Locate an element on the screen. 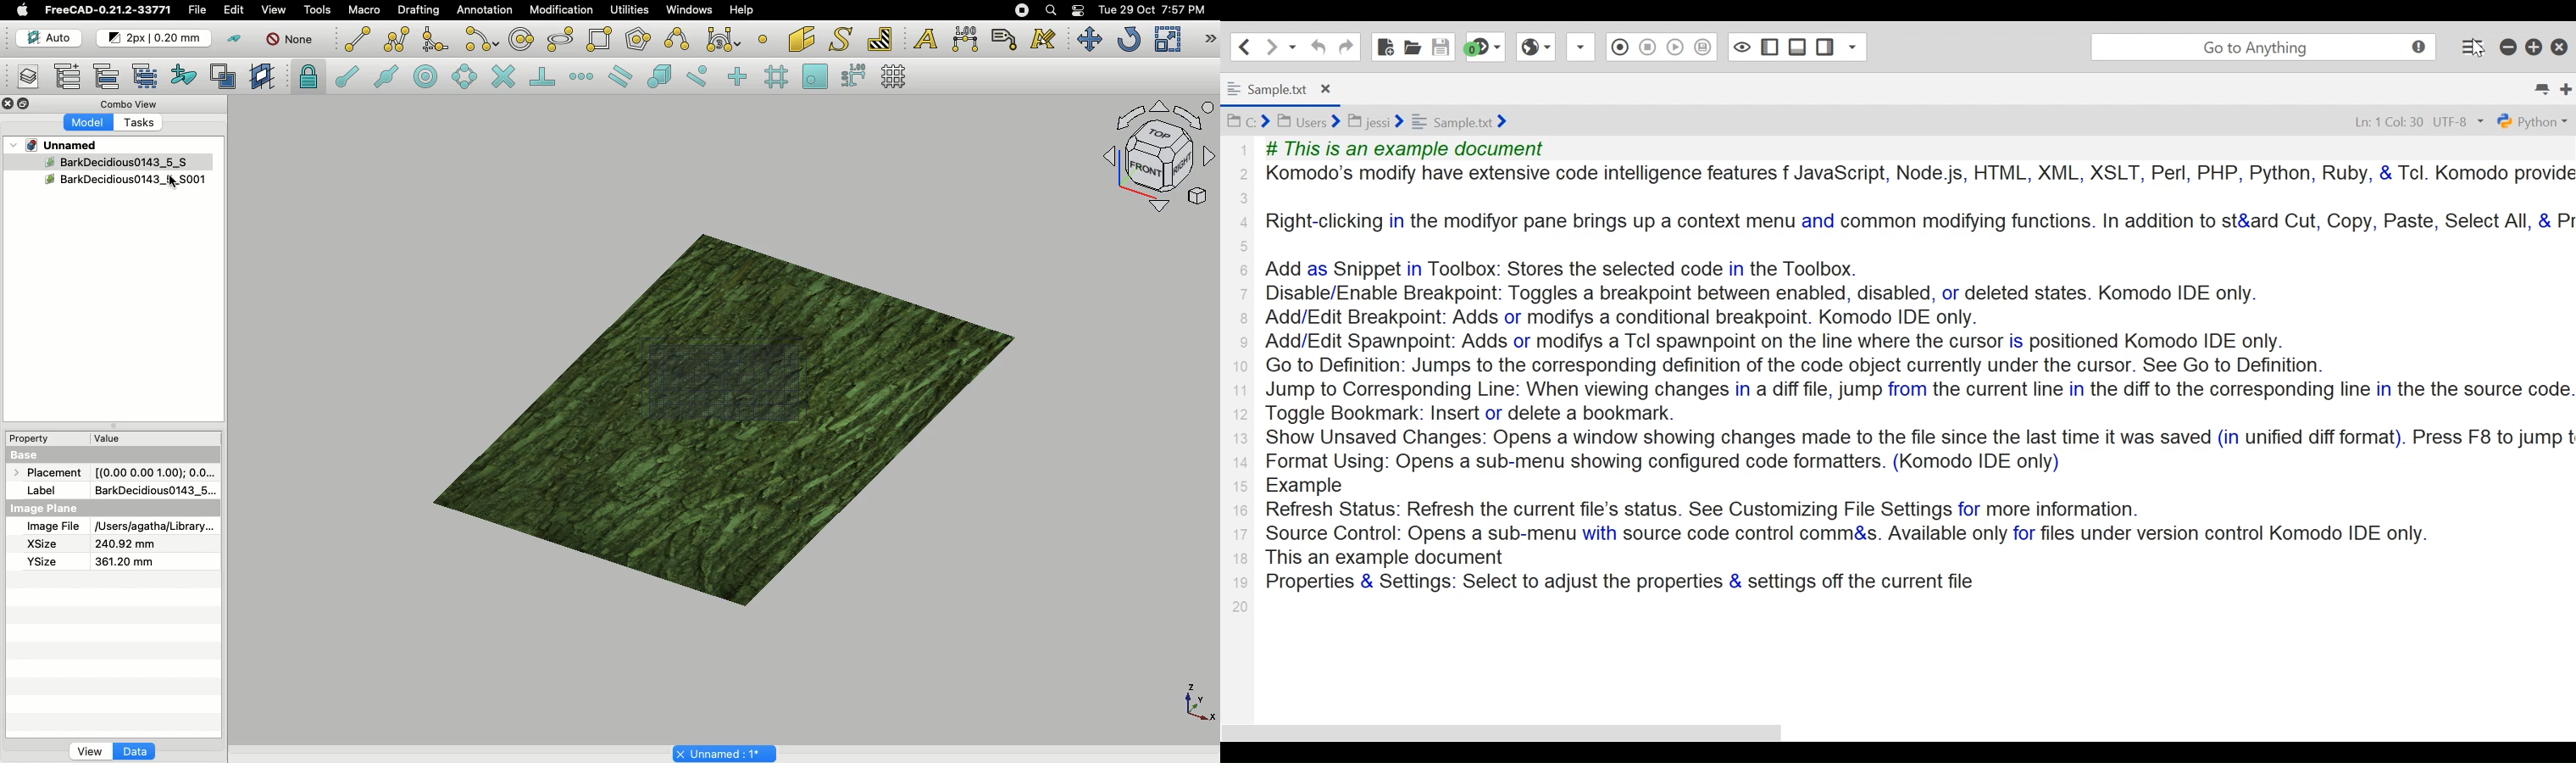 This screenshot has height=784, width=2576. 0.00 0.00 1.00): 0.0. is located at coordinates (155, 470).